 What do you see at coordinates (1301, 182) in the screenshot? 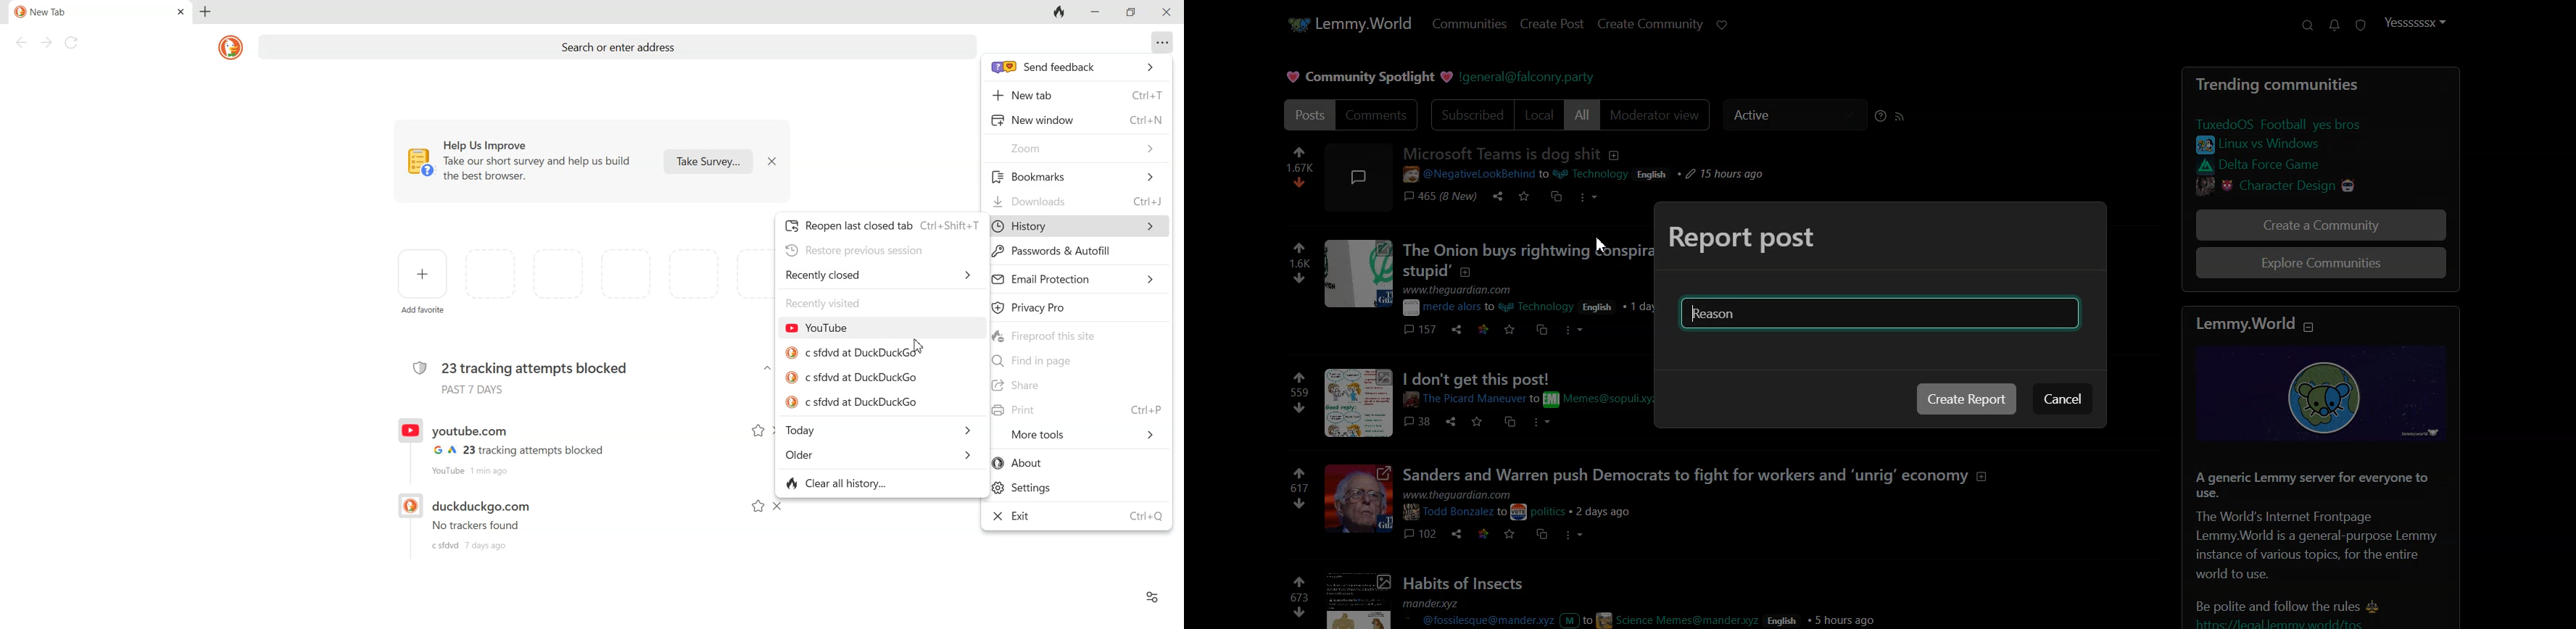
I see `dislike` at bounding box center [1301, 182].